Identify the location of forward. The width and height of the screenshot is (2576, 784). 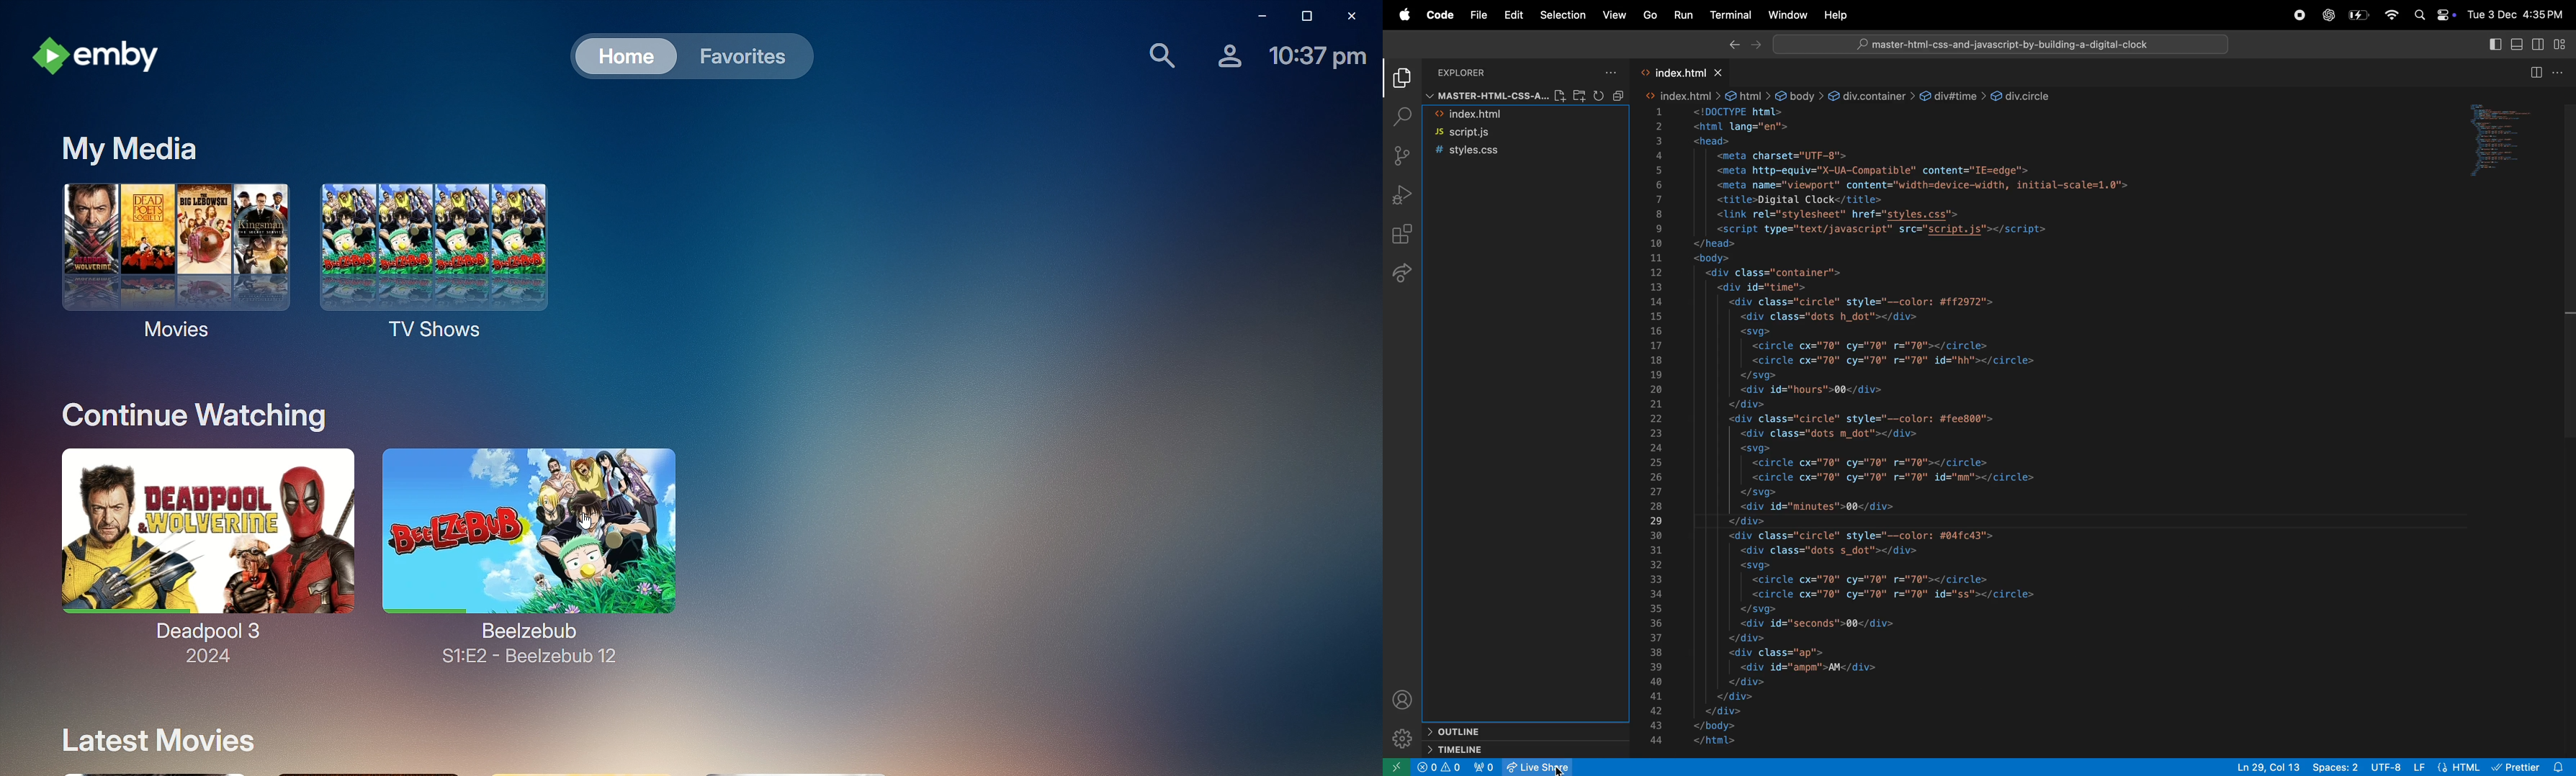
(1757, 45).